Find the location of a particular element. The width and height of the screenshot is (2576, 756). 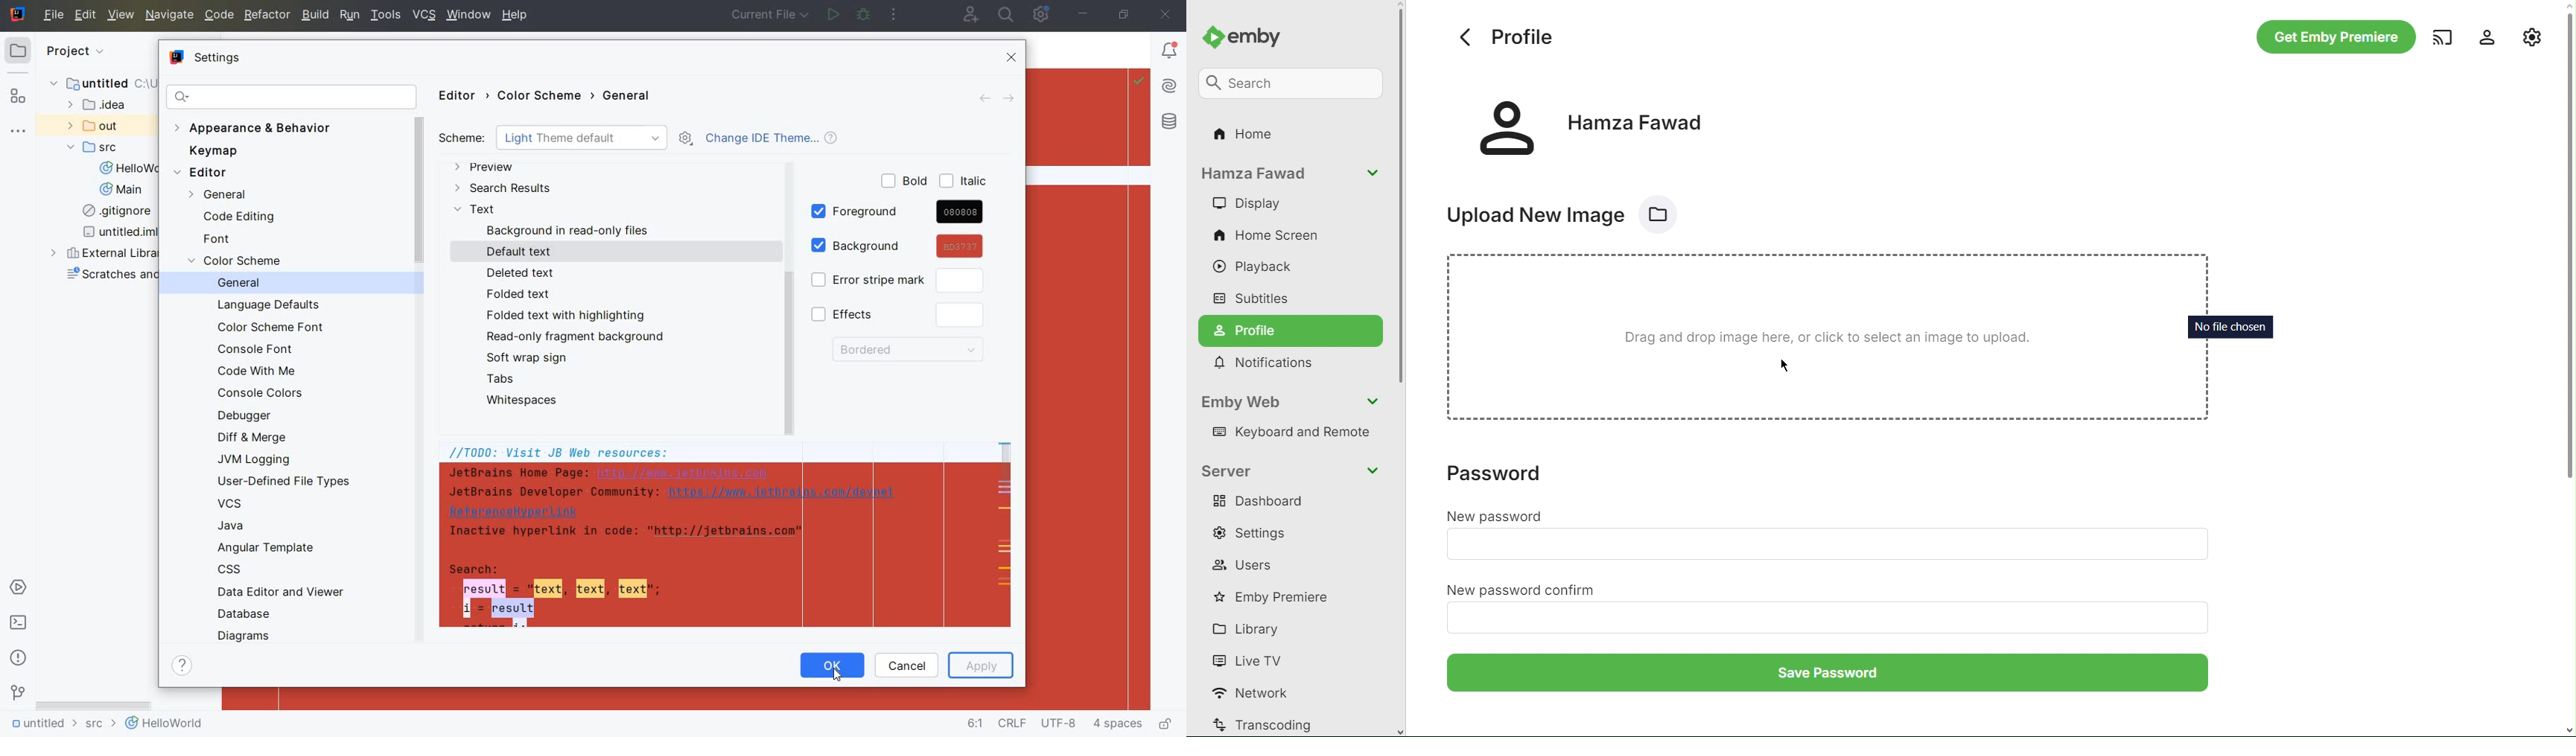

BACKGROUND is located at coordinates (570, 231).